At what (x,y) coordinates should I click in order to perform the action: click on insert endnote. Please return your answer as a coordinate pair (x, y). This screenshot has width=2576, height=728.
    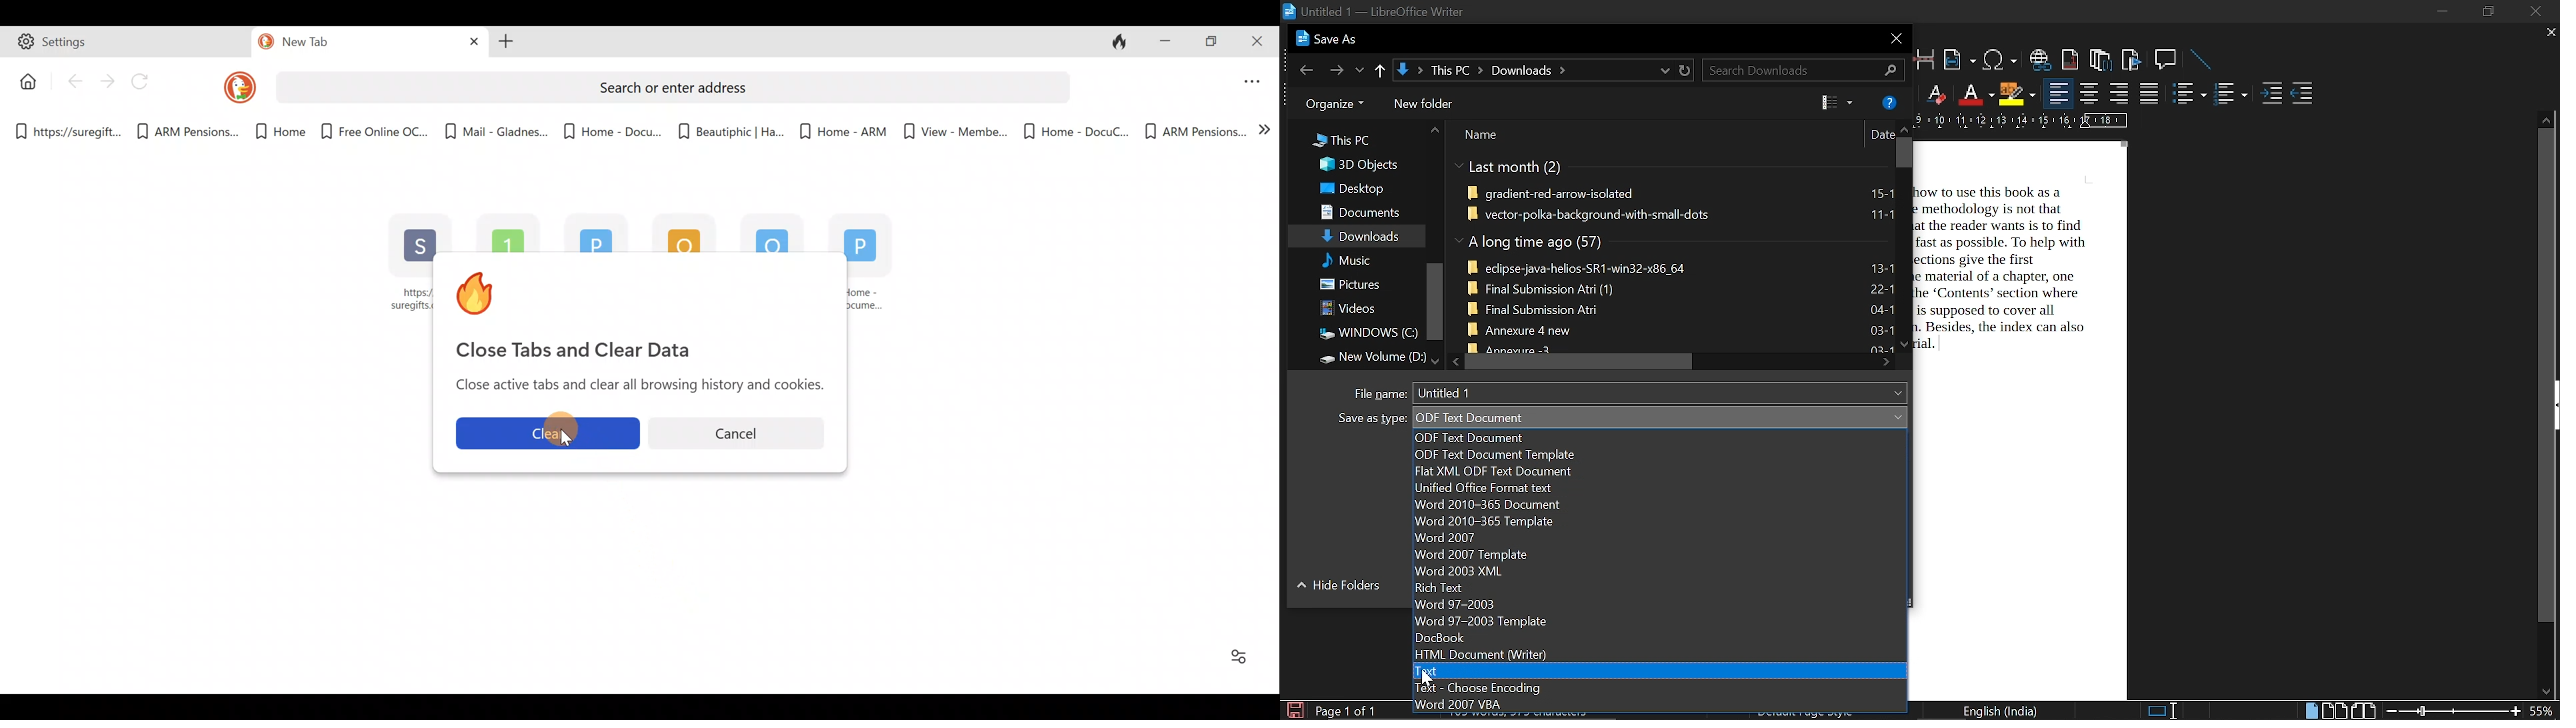
    Looking at the image, I should click on (2100, 58).